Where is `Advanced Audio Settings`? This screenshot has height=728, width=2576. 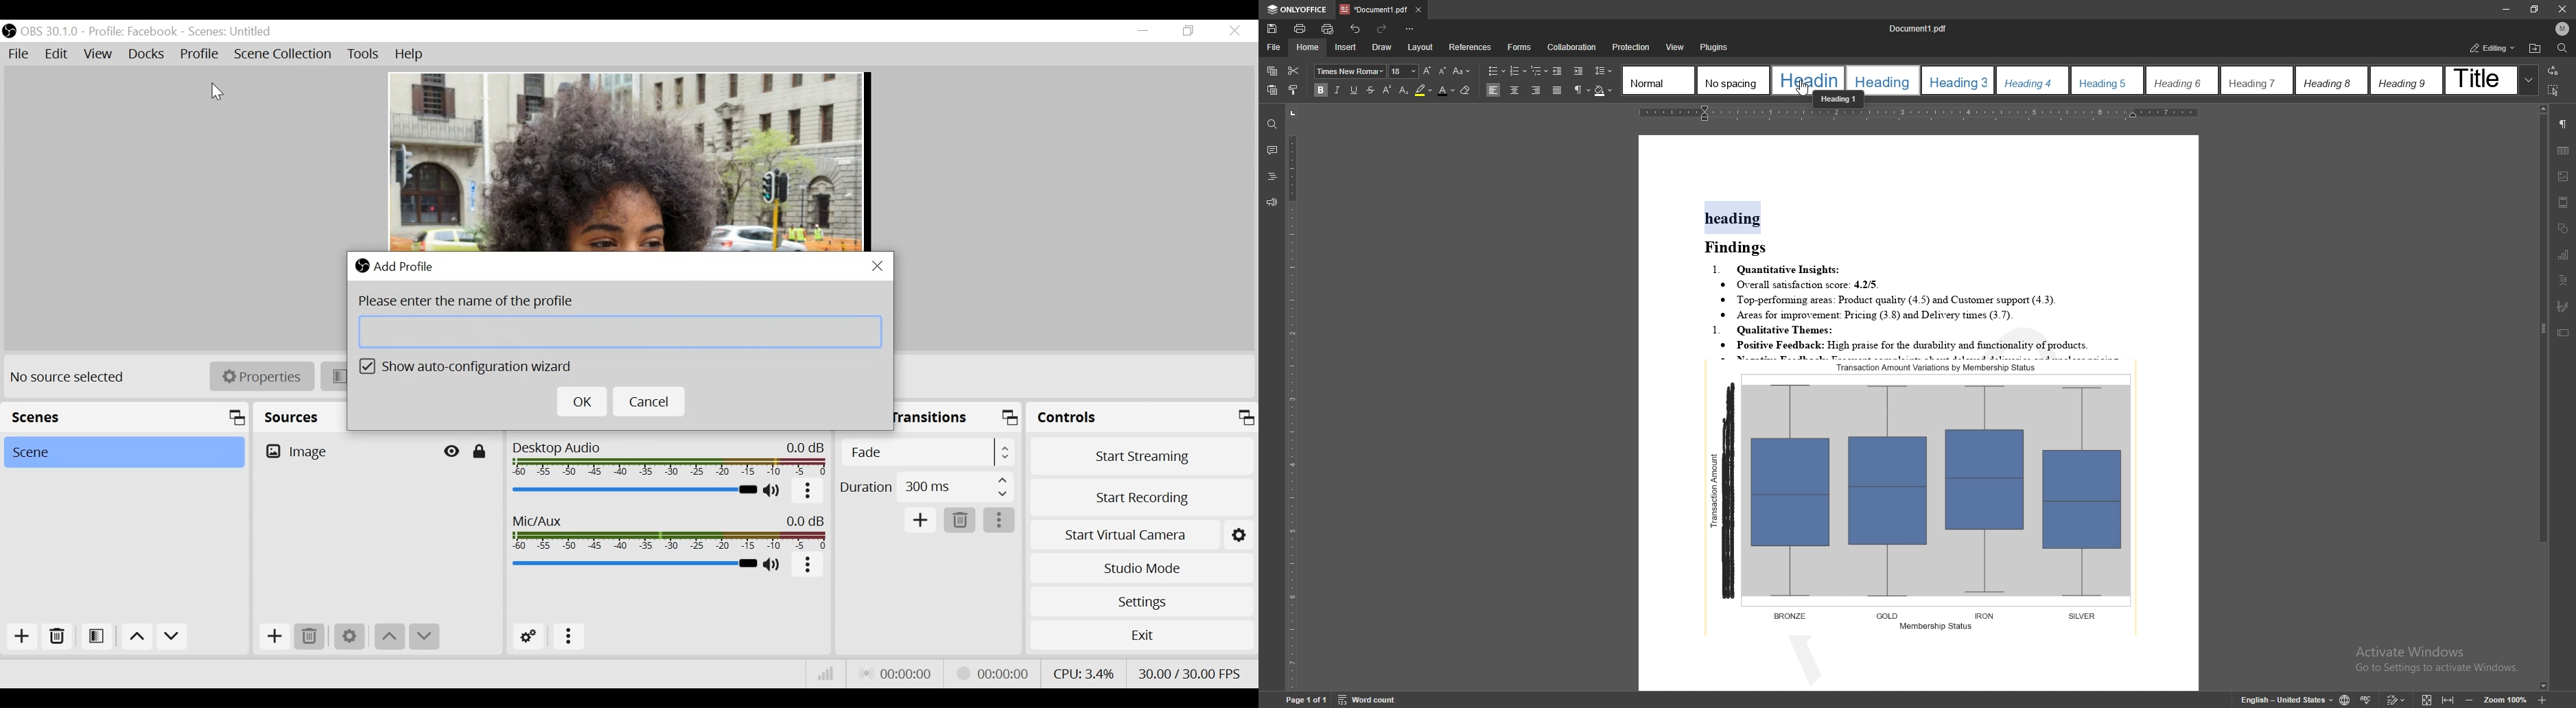 Advanced Audio Settings is located at coordinates (530, 637).